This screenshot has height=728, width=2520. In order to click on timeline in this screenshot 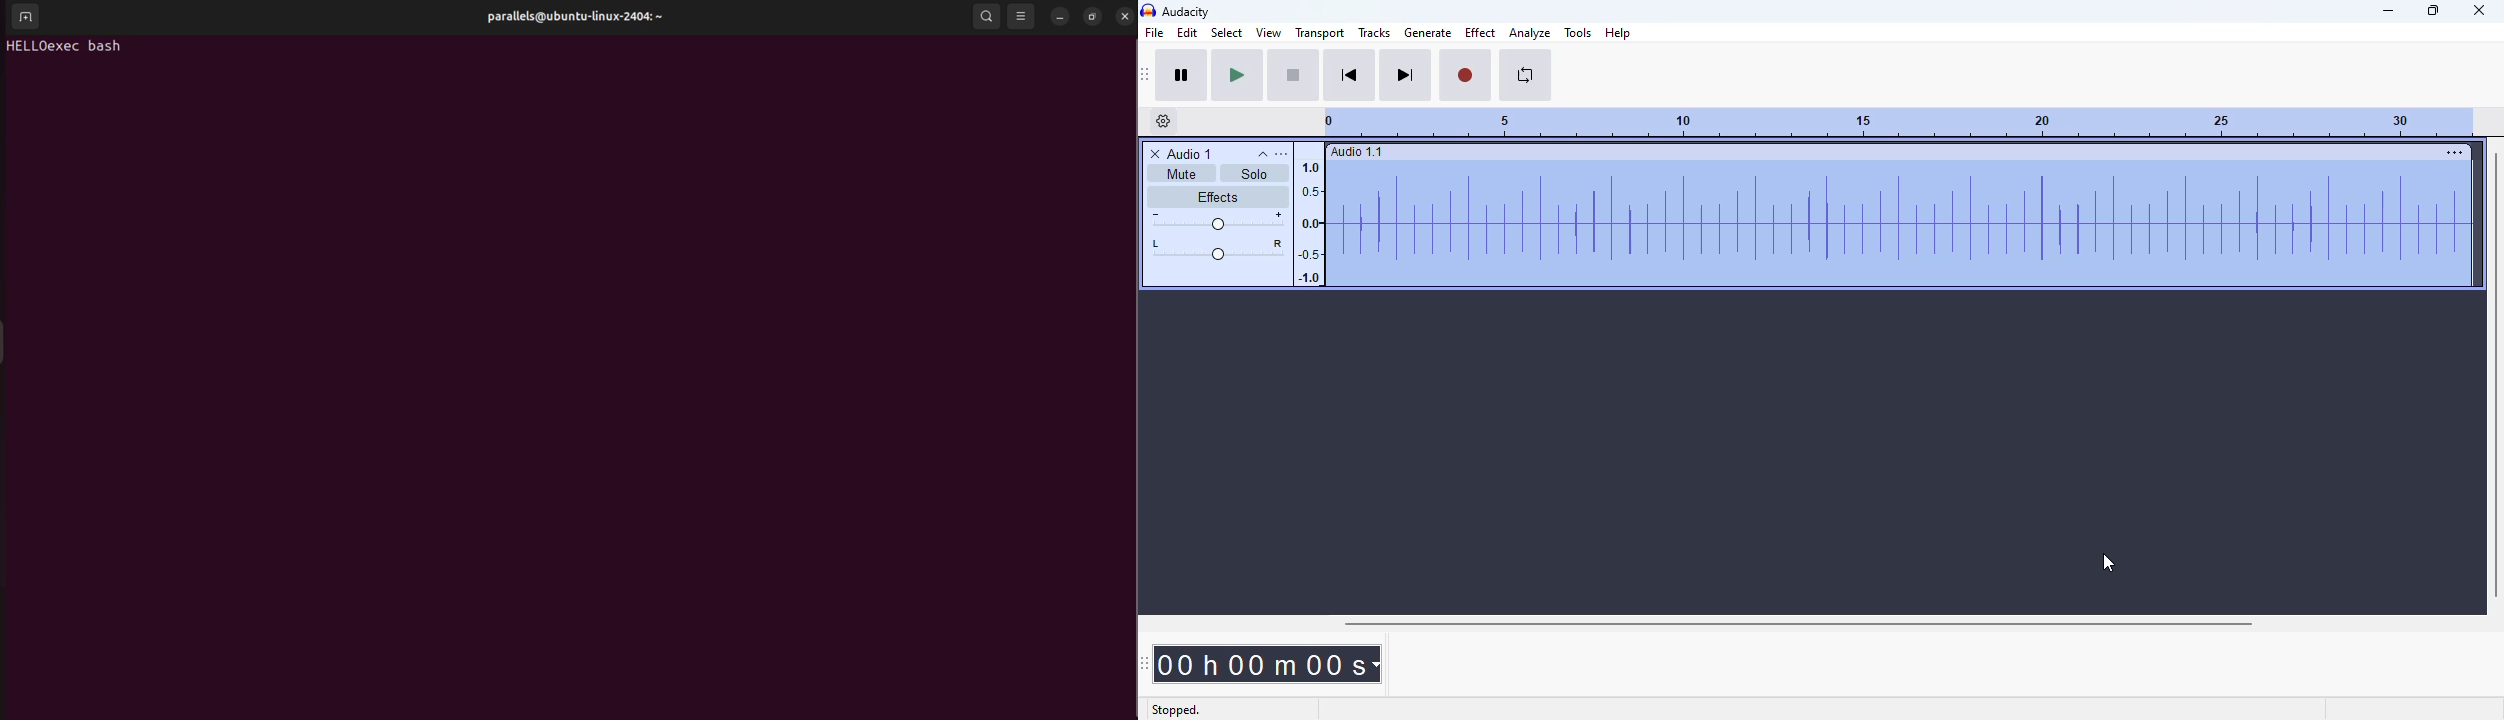, I will do `click(1900, 122)`.